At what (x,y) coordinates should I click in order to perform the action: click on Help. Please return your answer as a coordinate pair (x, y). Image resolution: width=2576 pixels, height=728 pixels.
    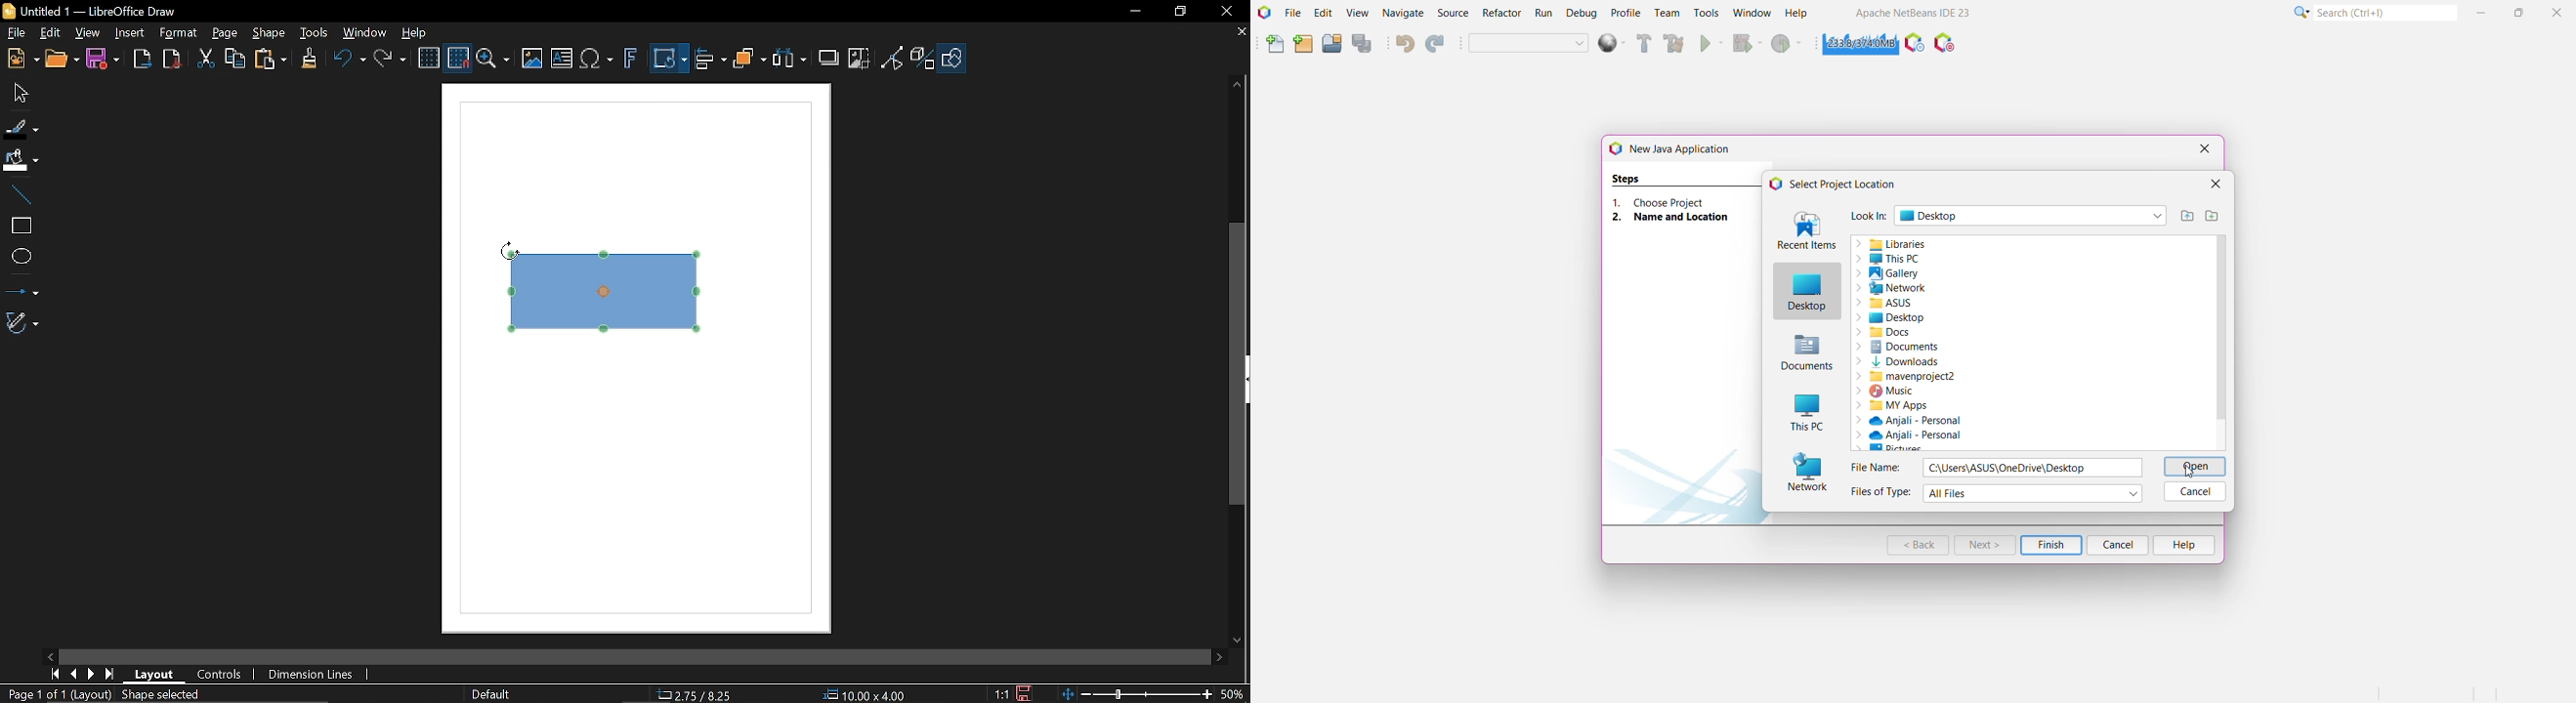
    Looking at the image, I should click on (414, 33).